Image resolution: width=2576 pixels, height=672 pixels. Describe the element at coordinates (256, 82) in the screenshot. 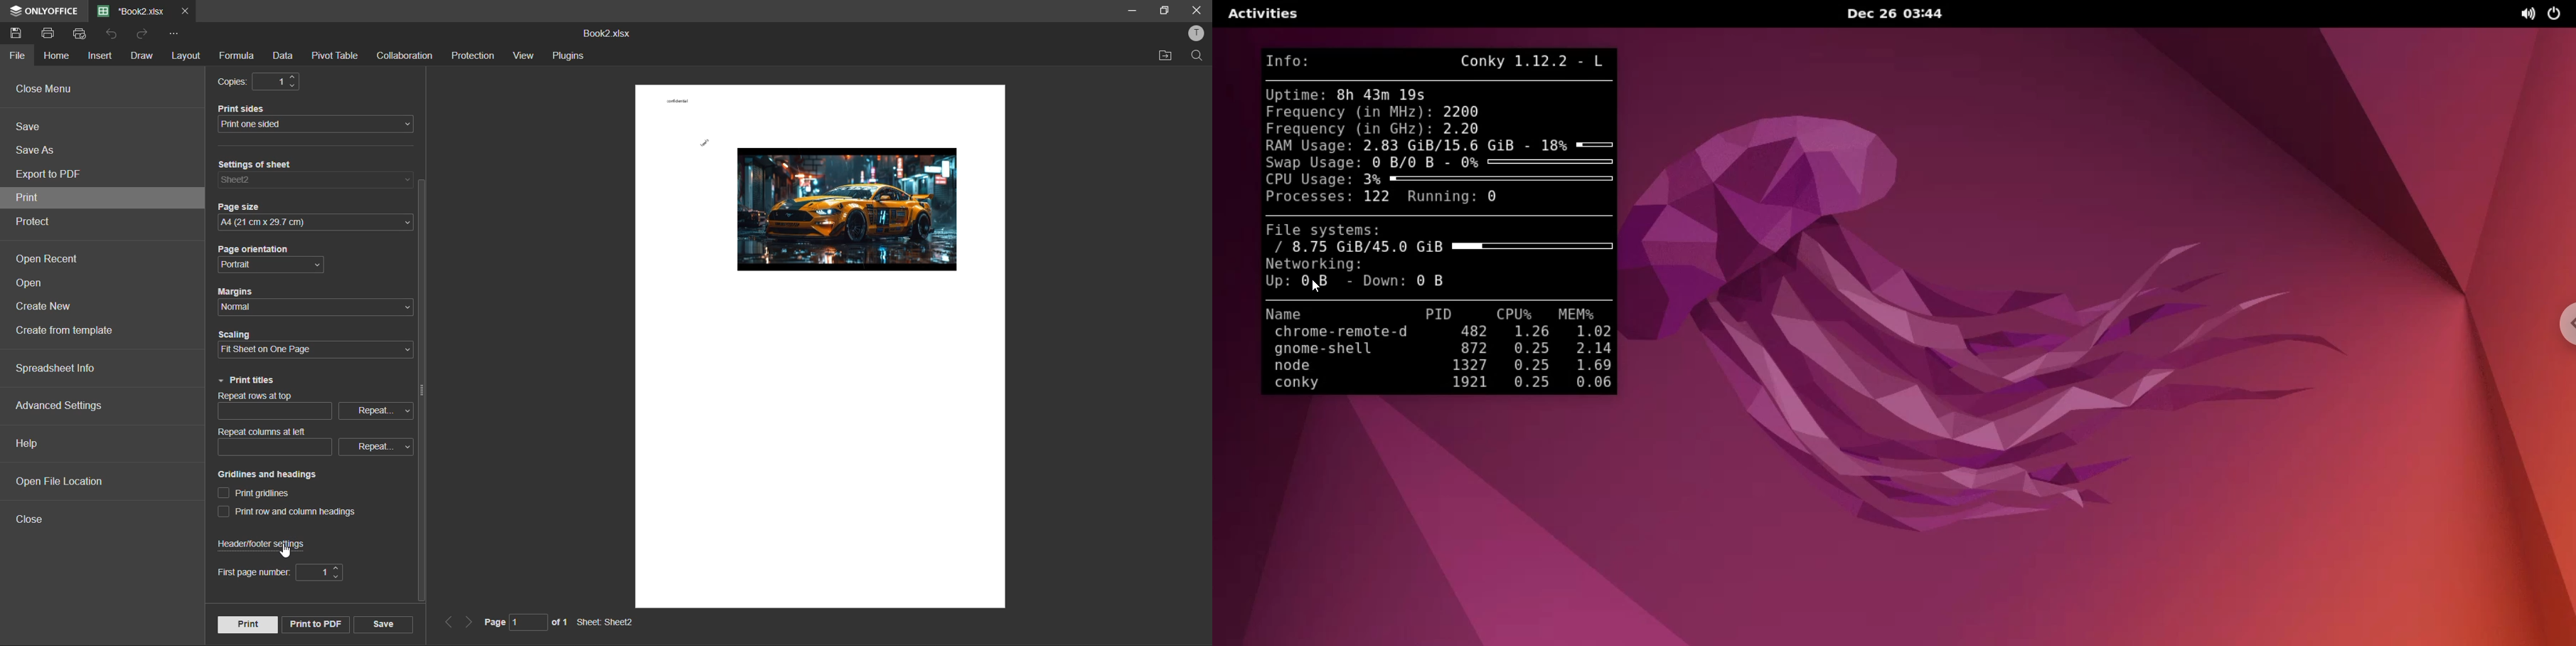

I see `copies` at that location.